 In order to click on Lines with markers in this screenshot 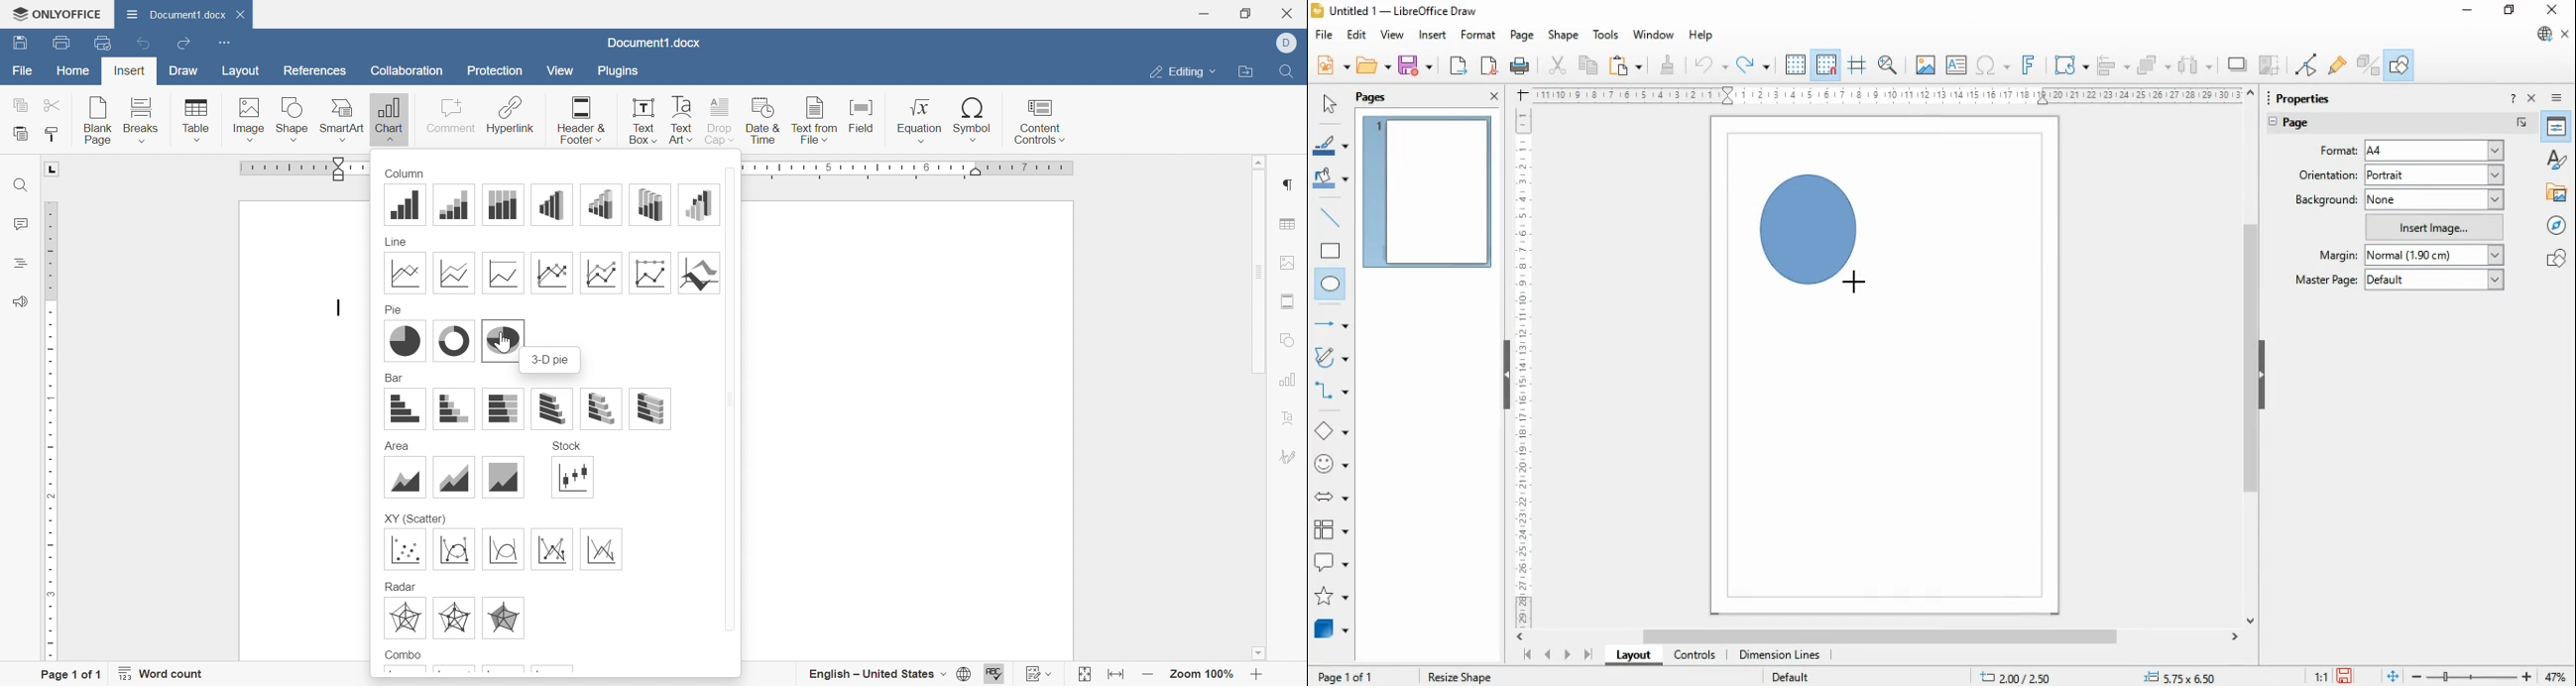, I will do `click(551, 272)`.